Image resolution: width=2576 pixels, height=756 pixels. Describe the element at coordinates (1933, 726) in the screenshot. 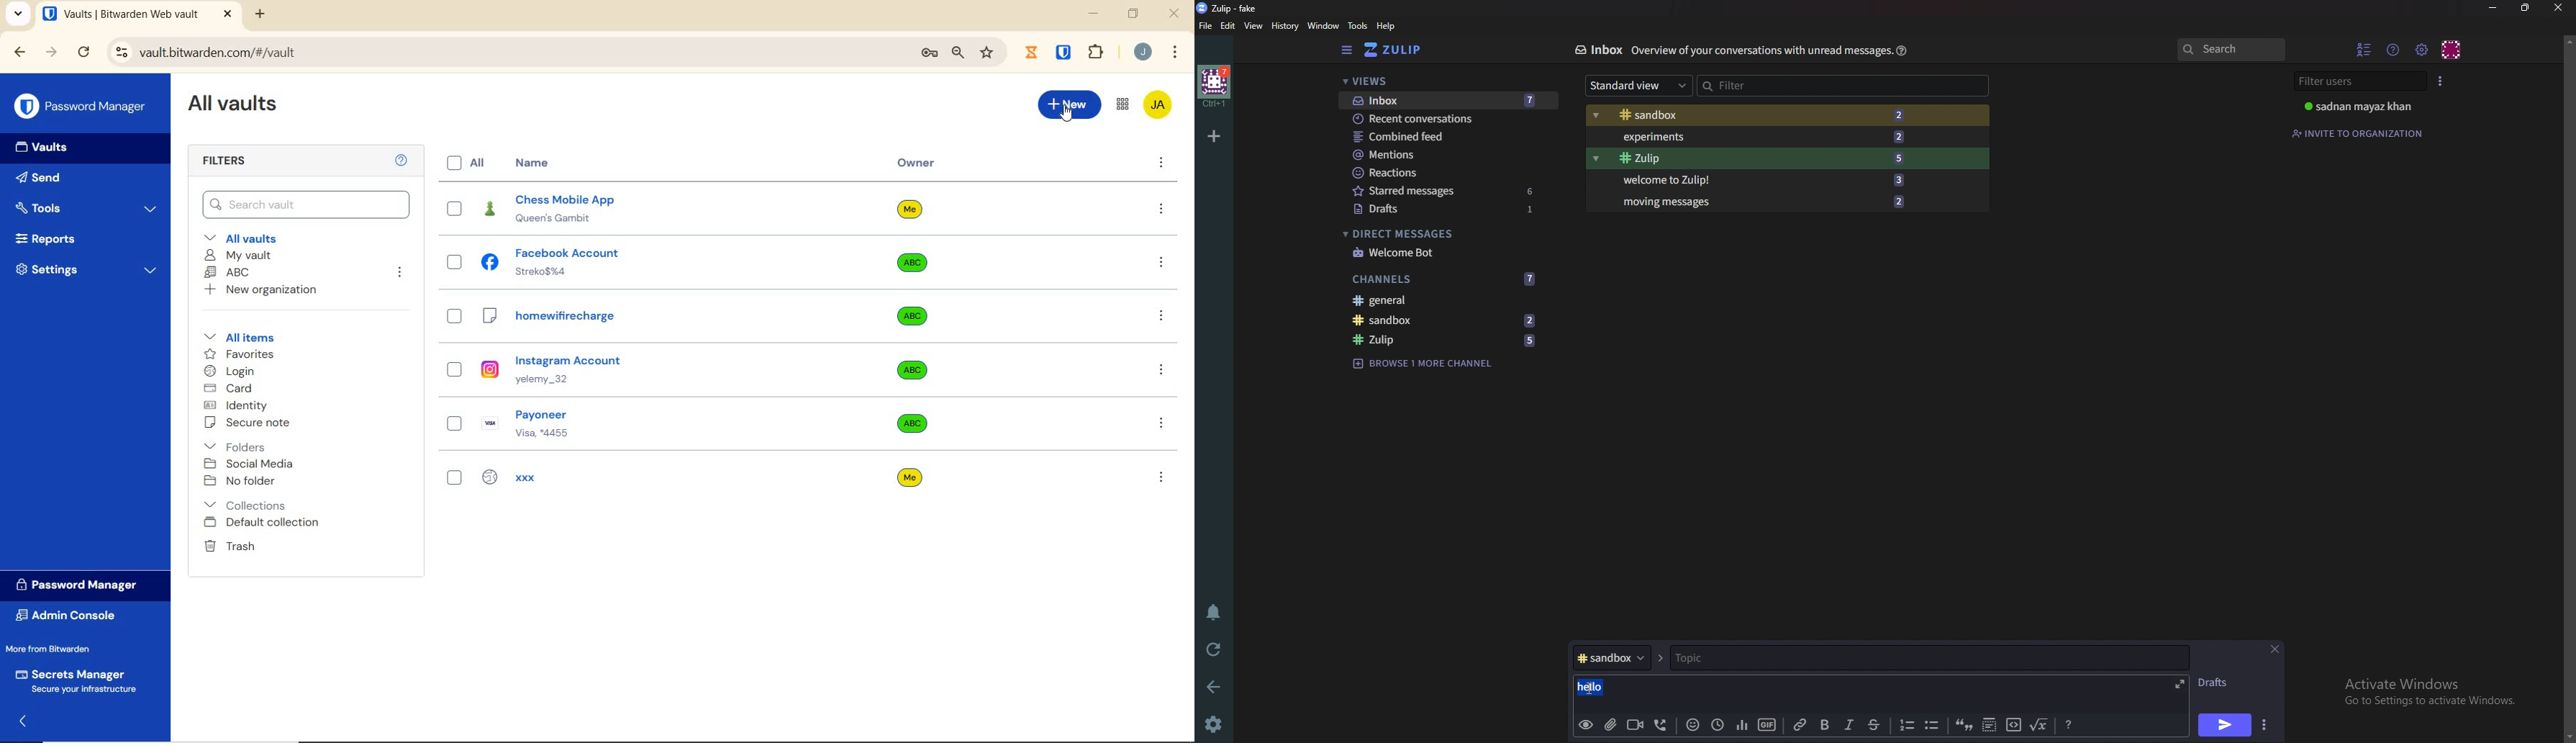

I see `Bullet list` at that location.